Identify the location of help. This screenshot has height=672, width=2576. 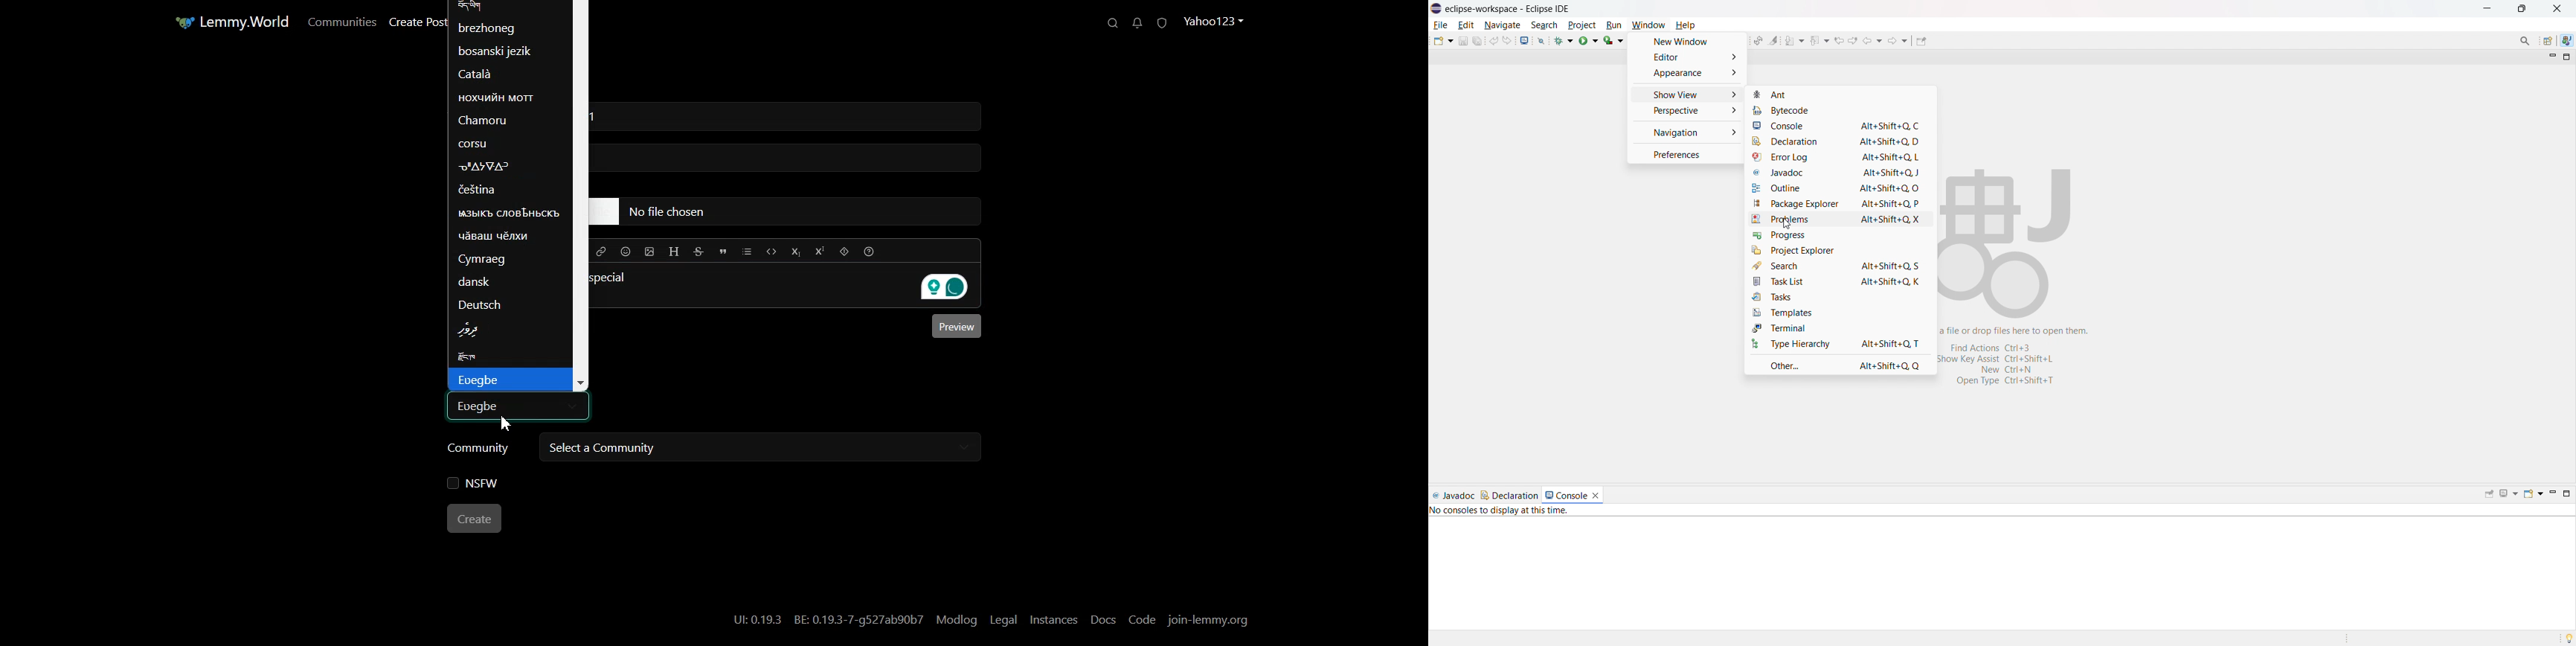
(1685, 25).